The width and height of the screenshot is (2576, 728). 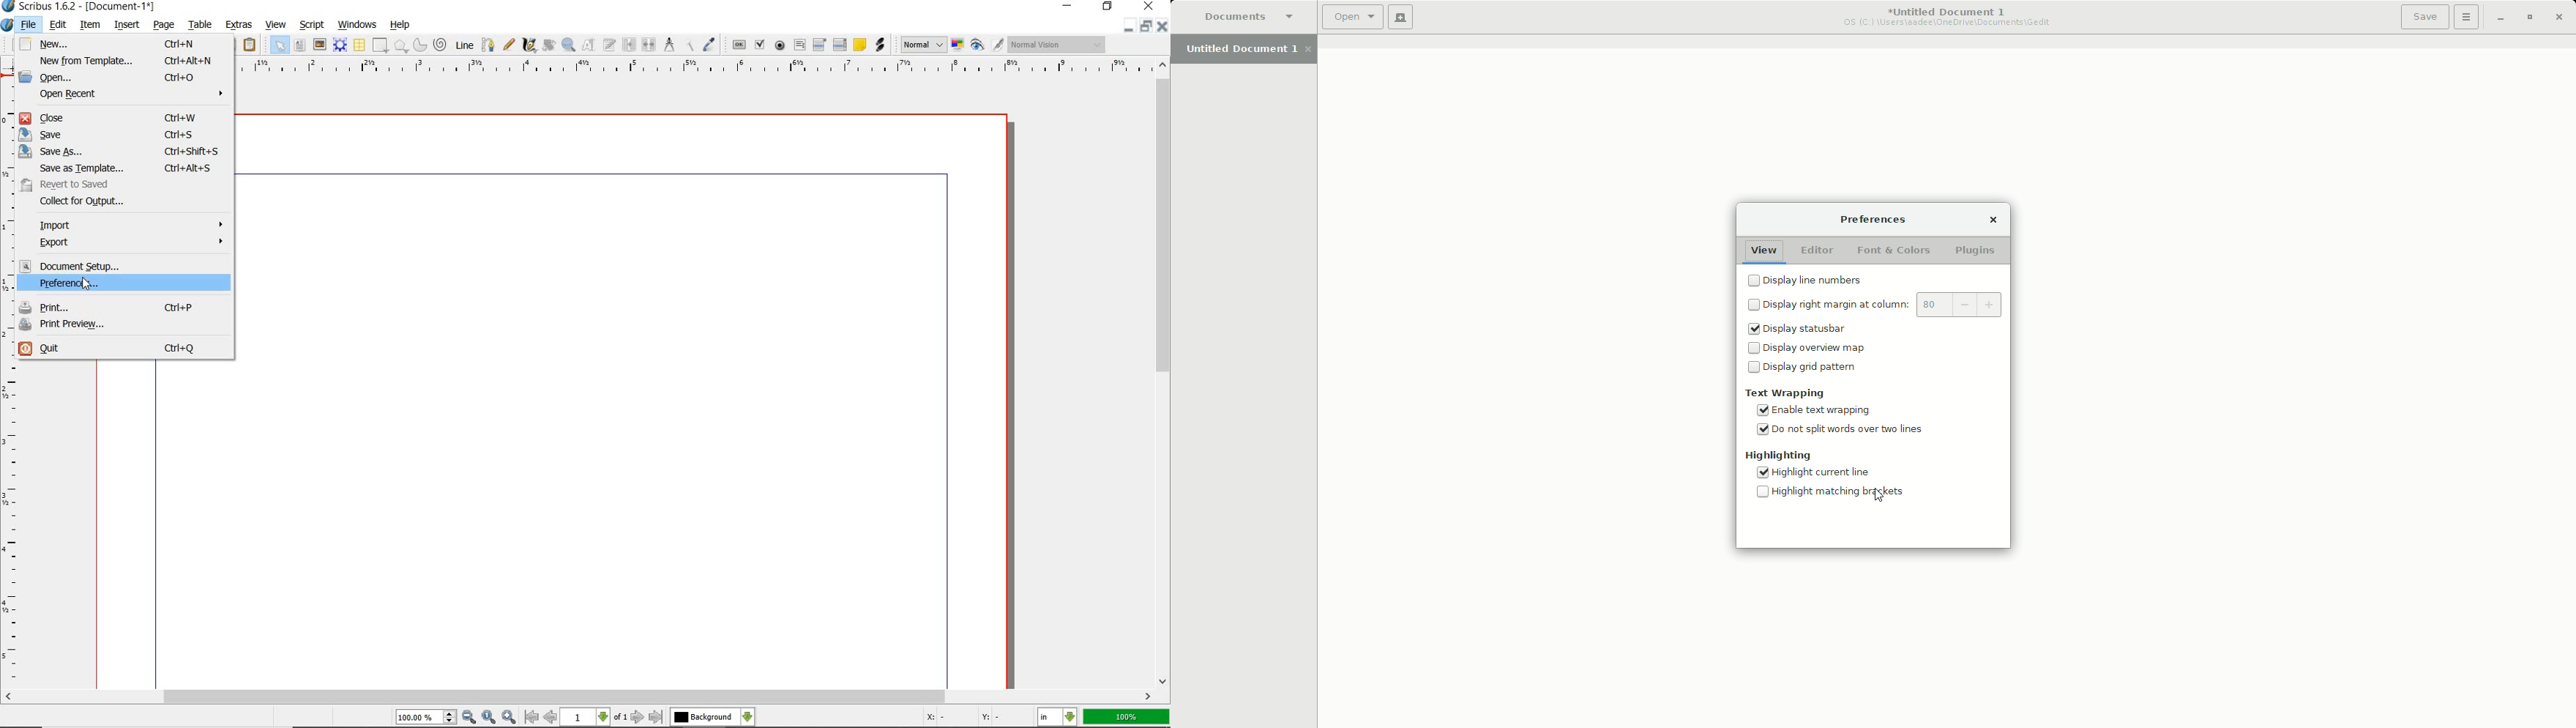 I want to click on Documents, so click(x=1242, y=16).